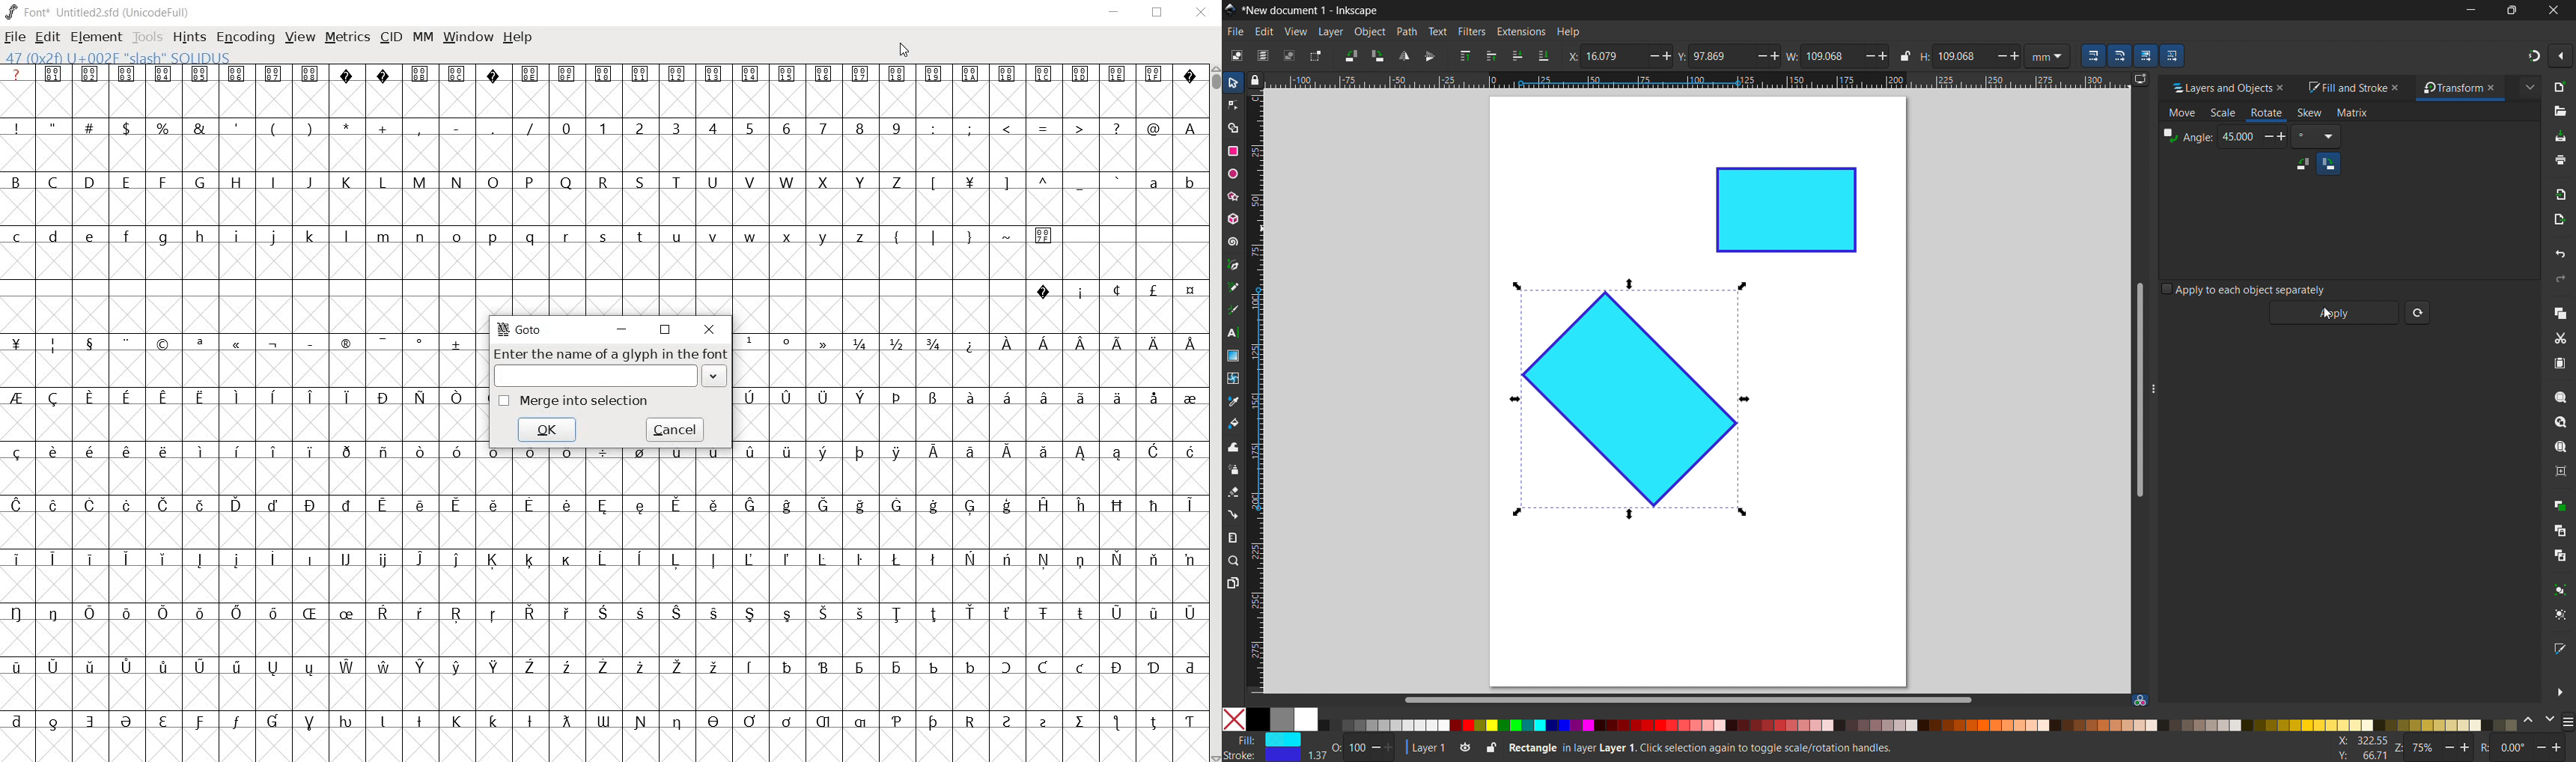 The image size is (2576, 784). What do you see at coordinates (601, 719) in the screenshot?
I see `` at bounding box center [601, 719].